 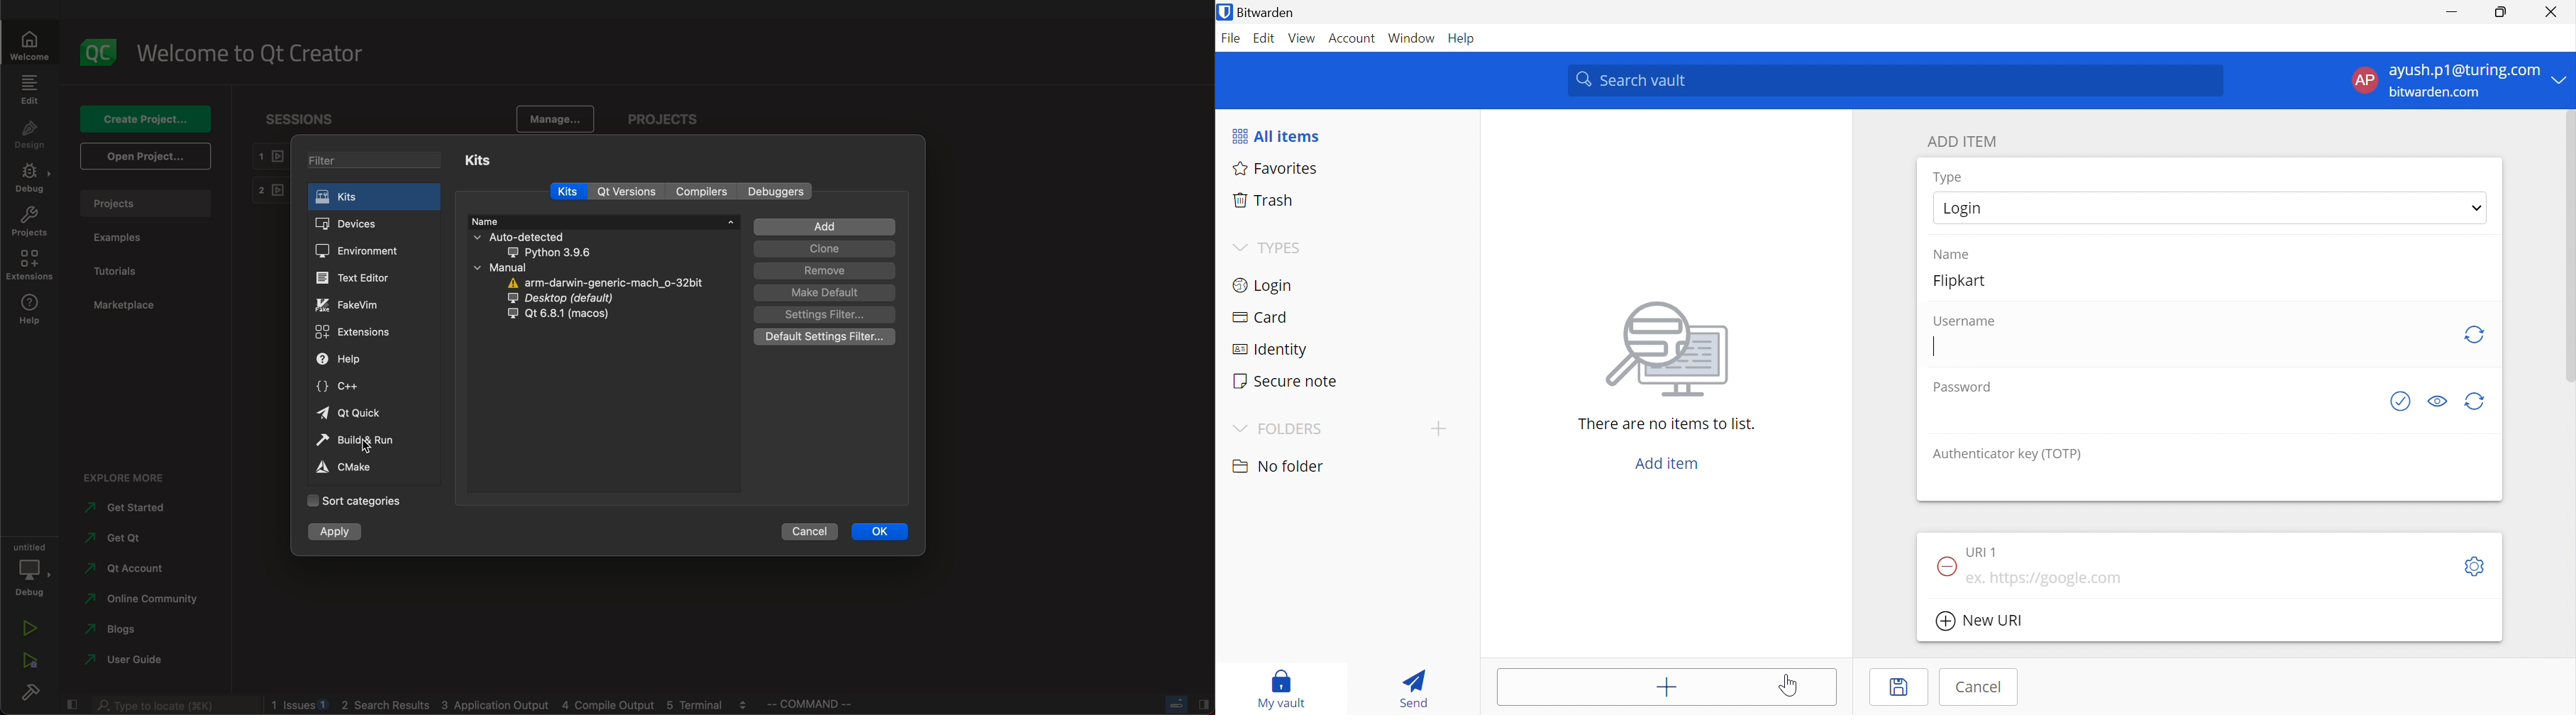 What do you see at coordinates (31, 88) in the screenshot?
I see `edit ` at bounding box center [31, 88].